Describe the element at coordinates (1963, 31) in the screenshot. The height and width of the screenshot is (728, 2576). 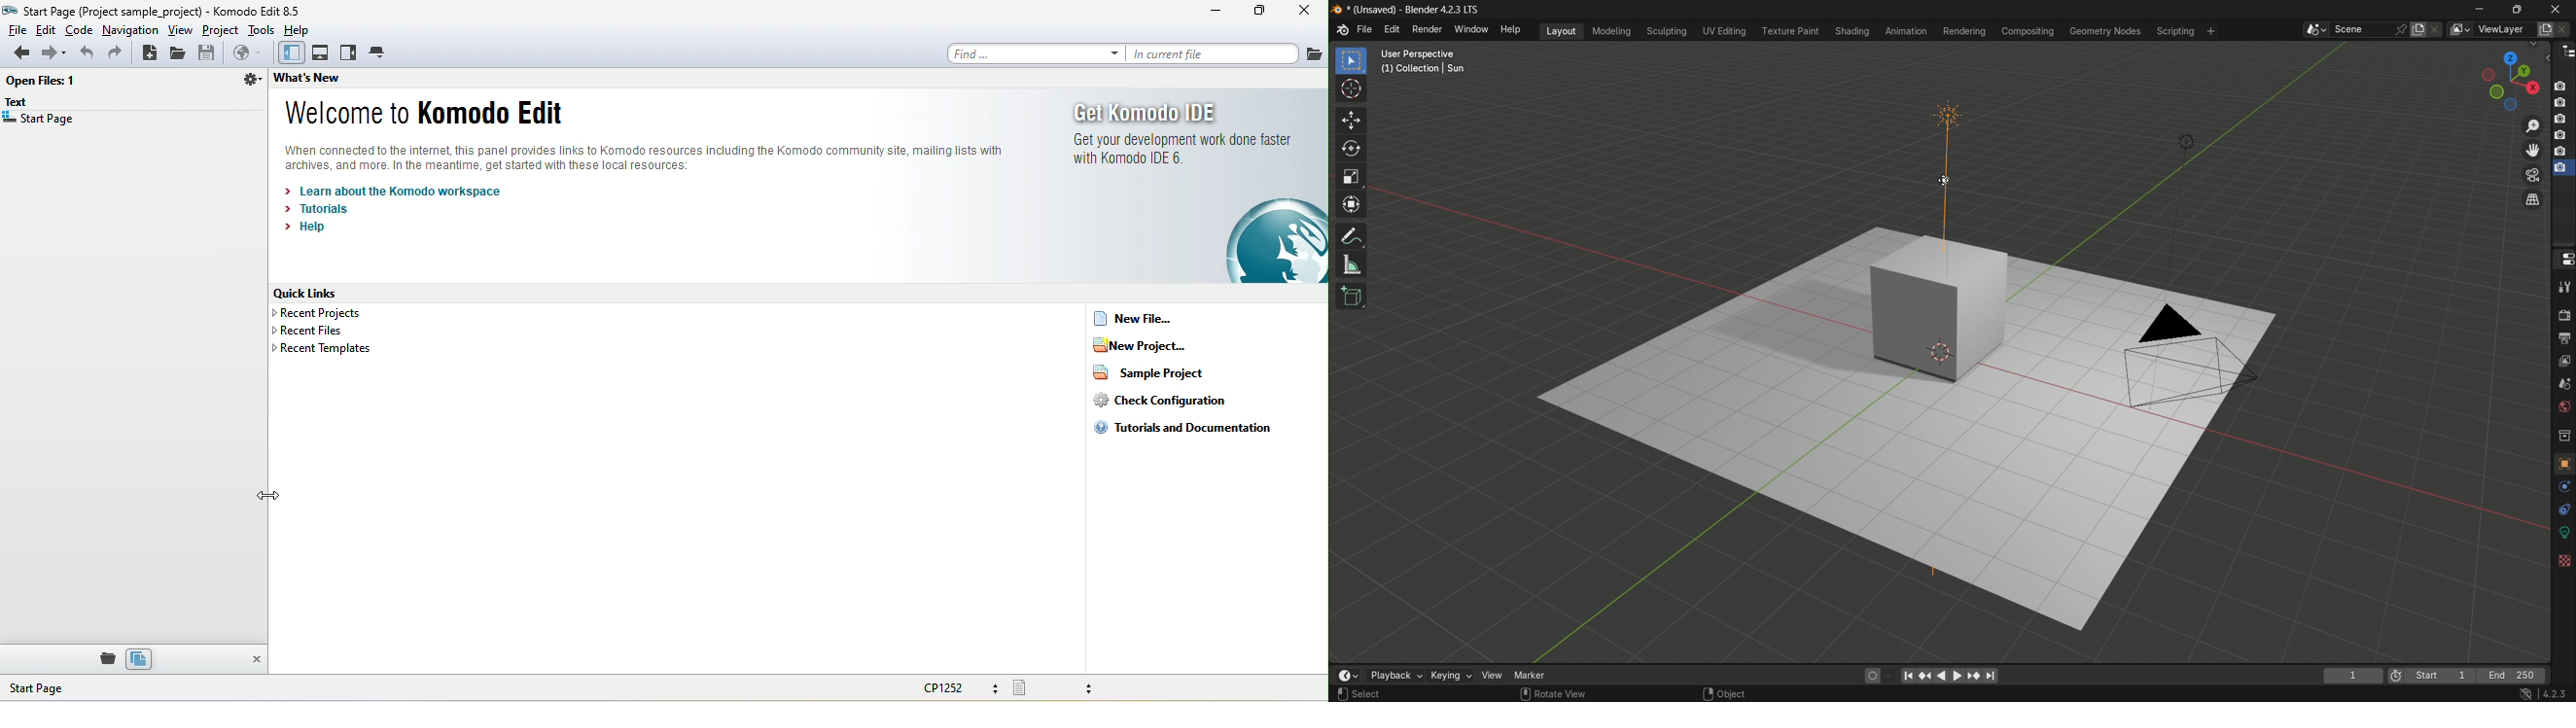
I see `rendering` at that location.